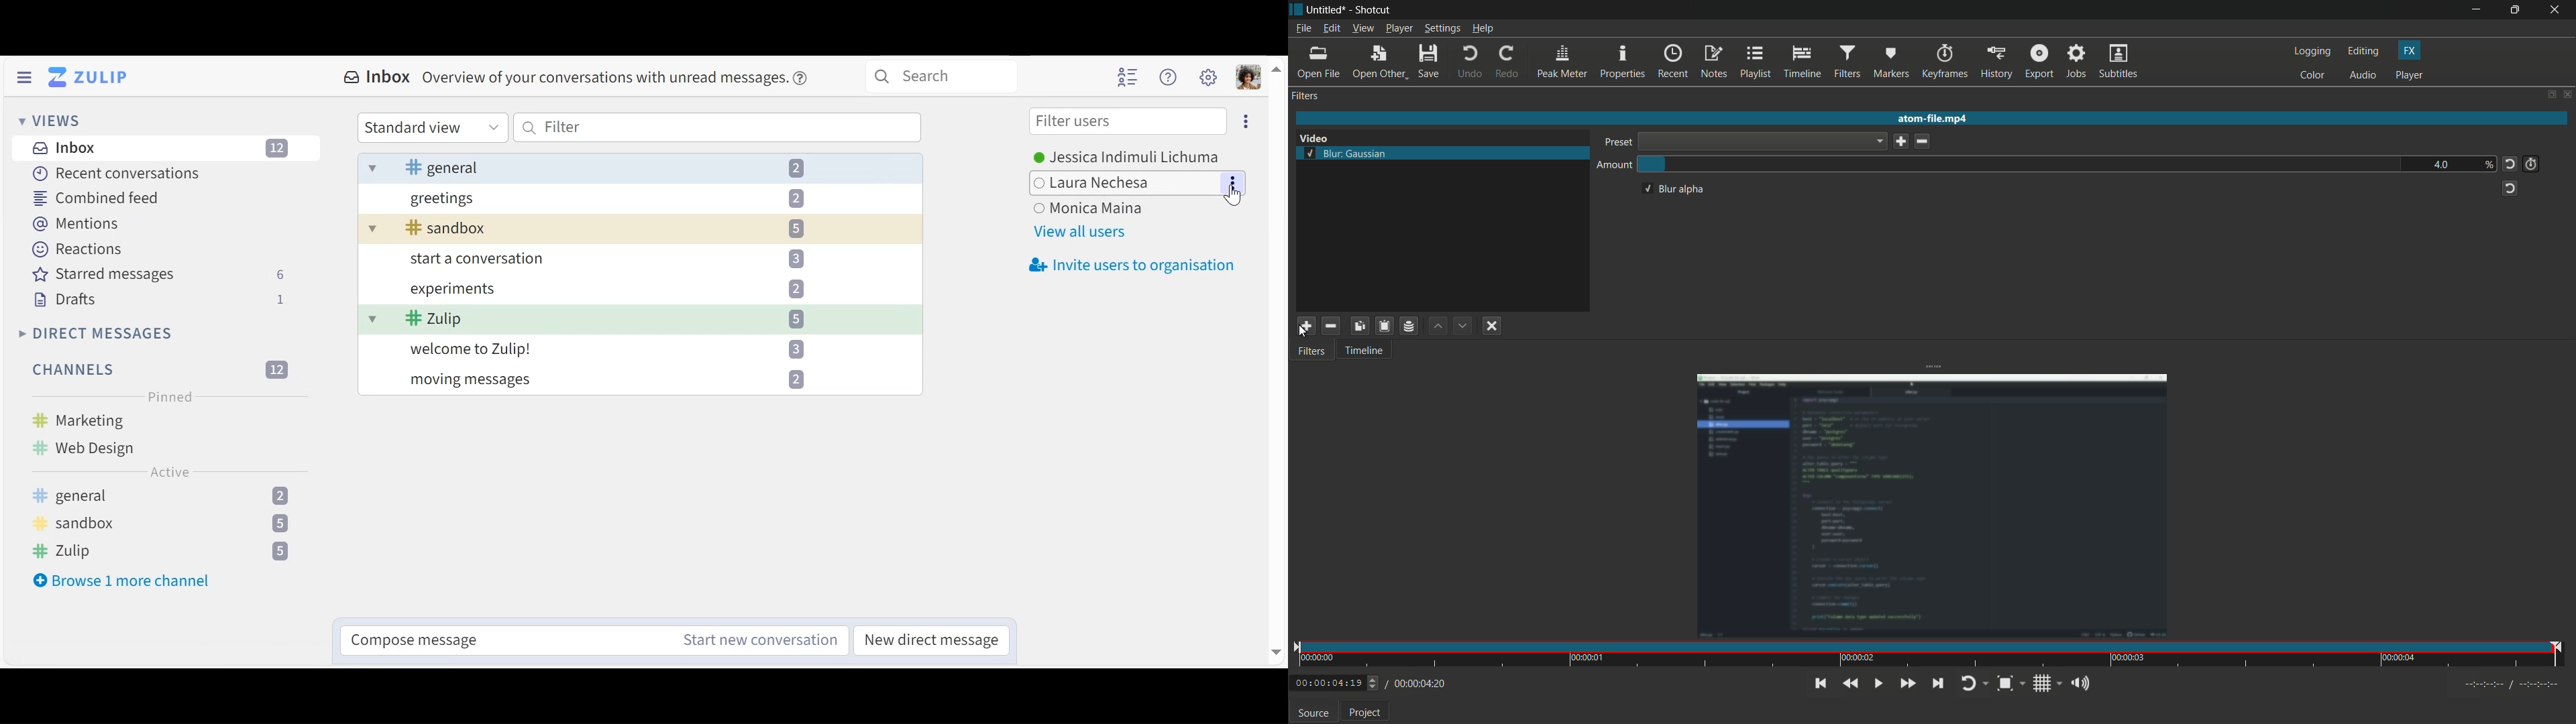 The width and height of the screenshot is (2576, 728). I want to click on remove selected filter, so click(1331, 325).